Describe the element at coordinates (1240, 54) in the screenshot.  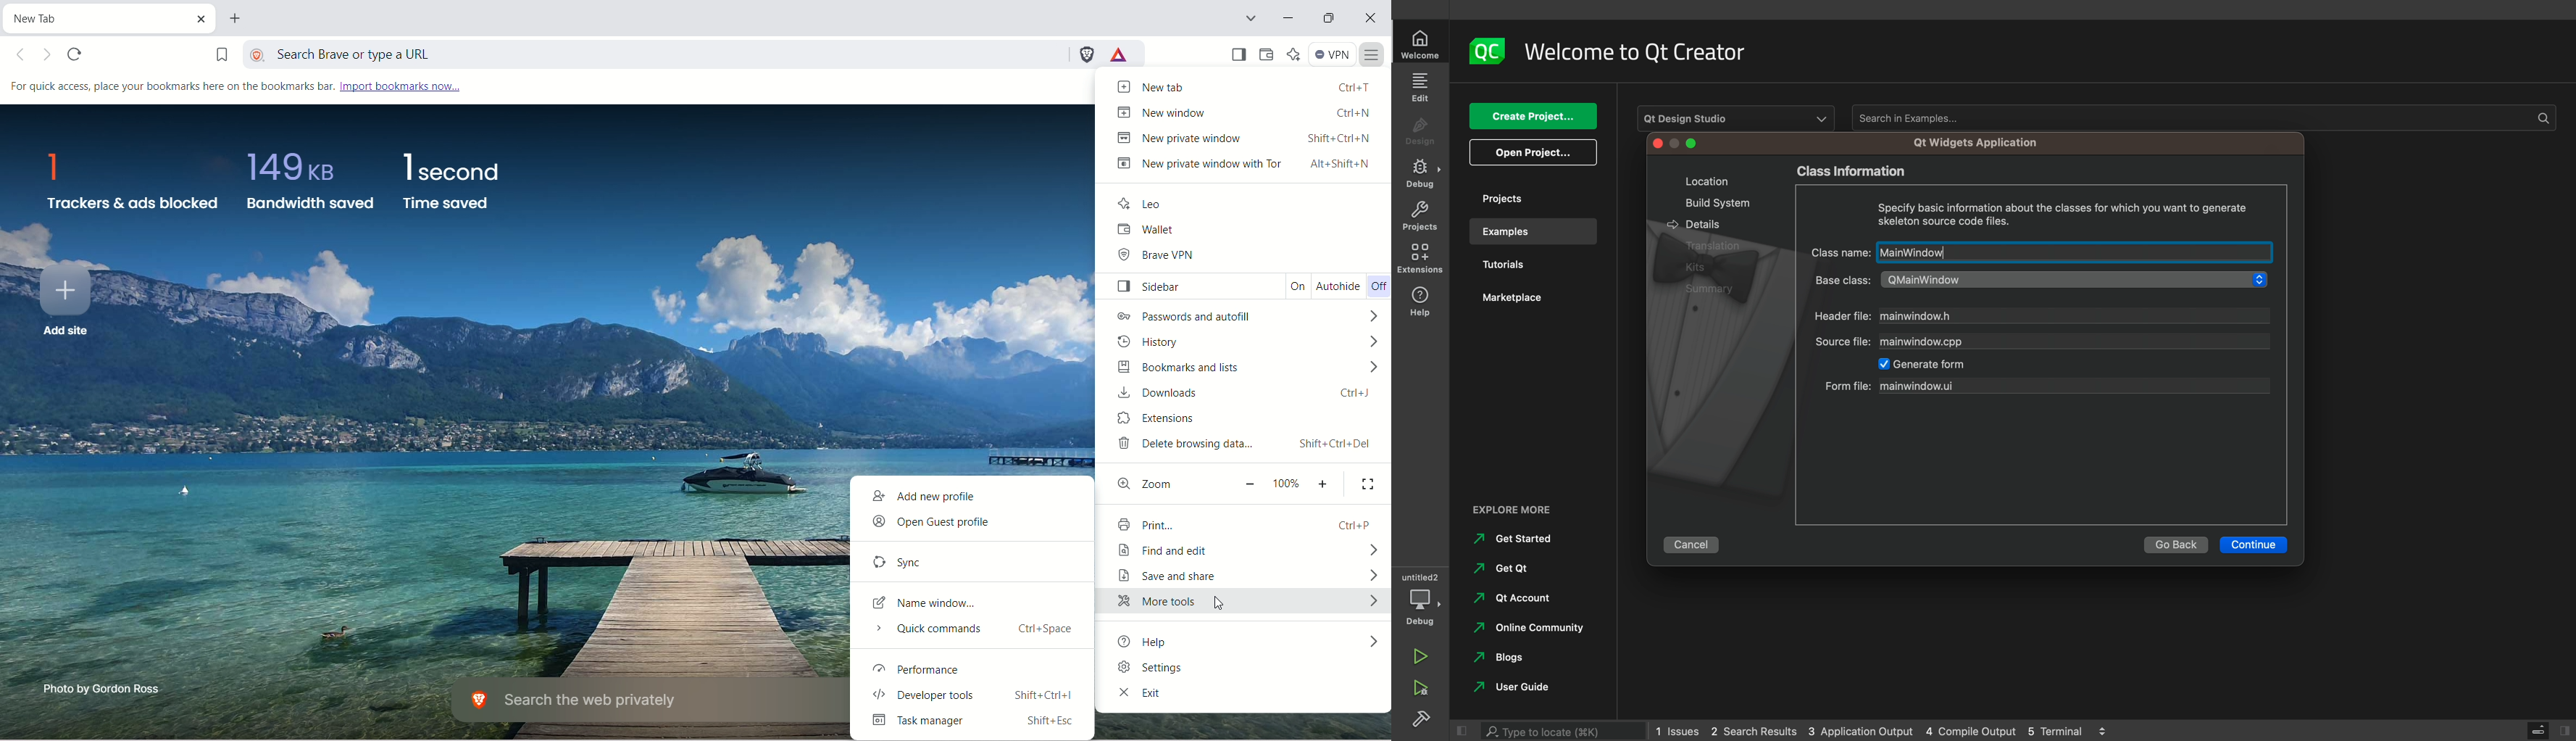
I see `show sidebar` at that location.